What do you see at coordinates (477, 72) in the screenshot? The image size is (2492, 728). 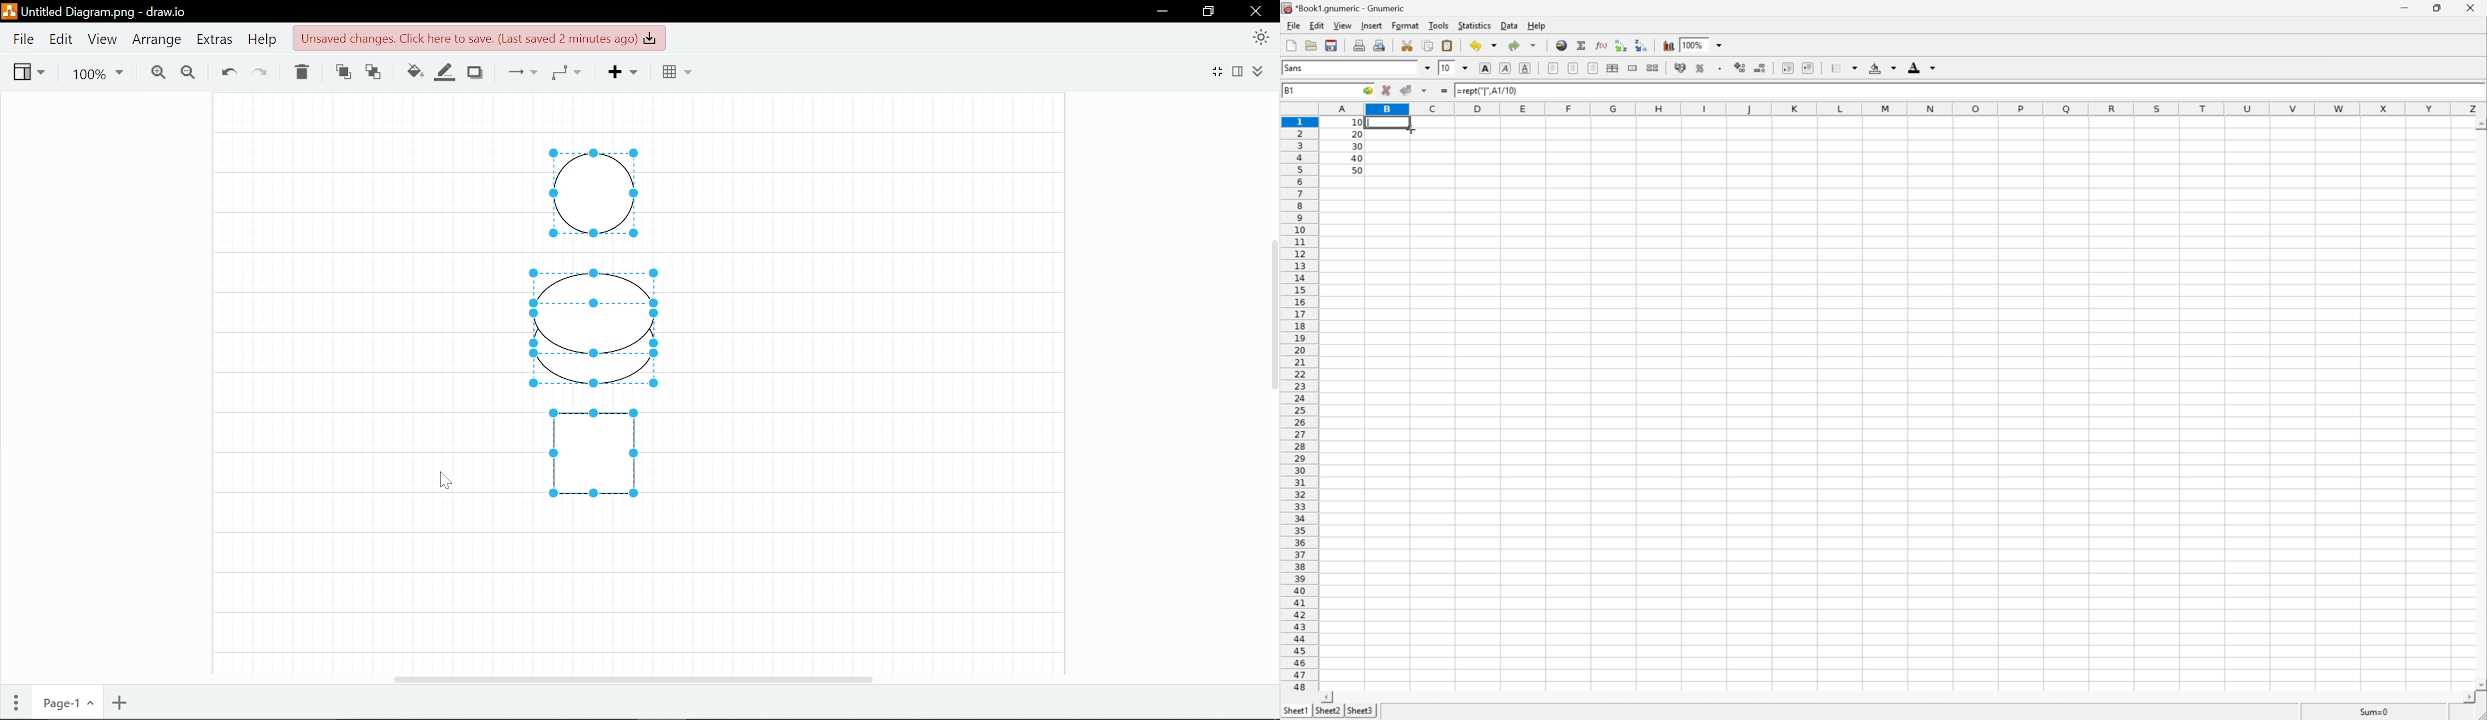 I see `Shadow` at bounding box center [477, 72].